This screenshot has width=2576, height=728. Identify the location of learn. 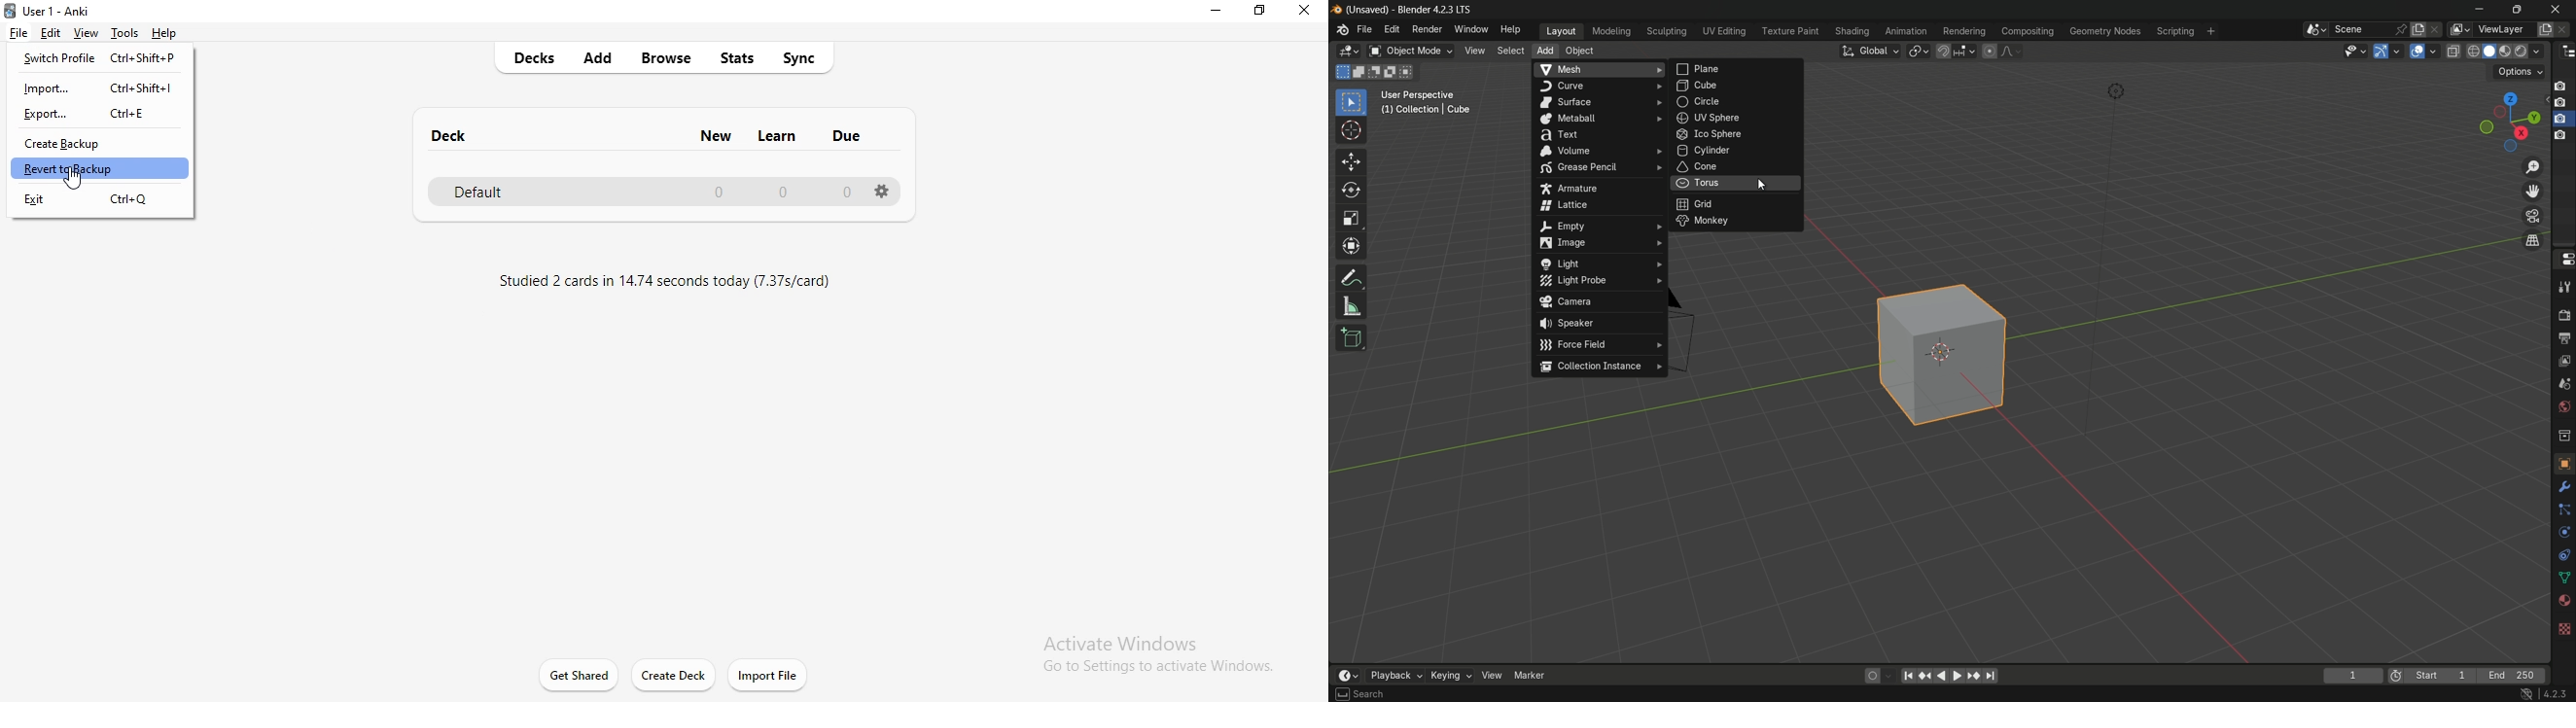
(779, 133).